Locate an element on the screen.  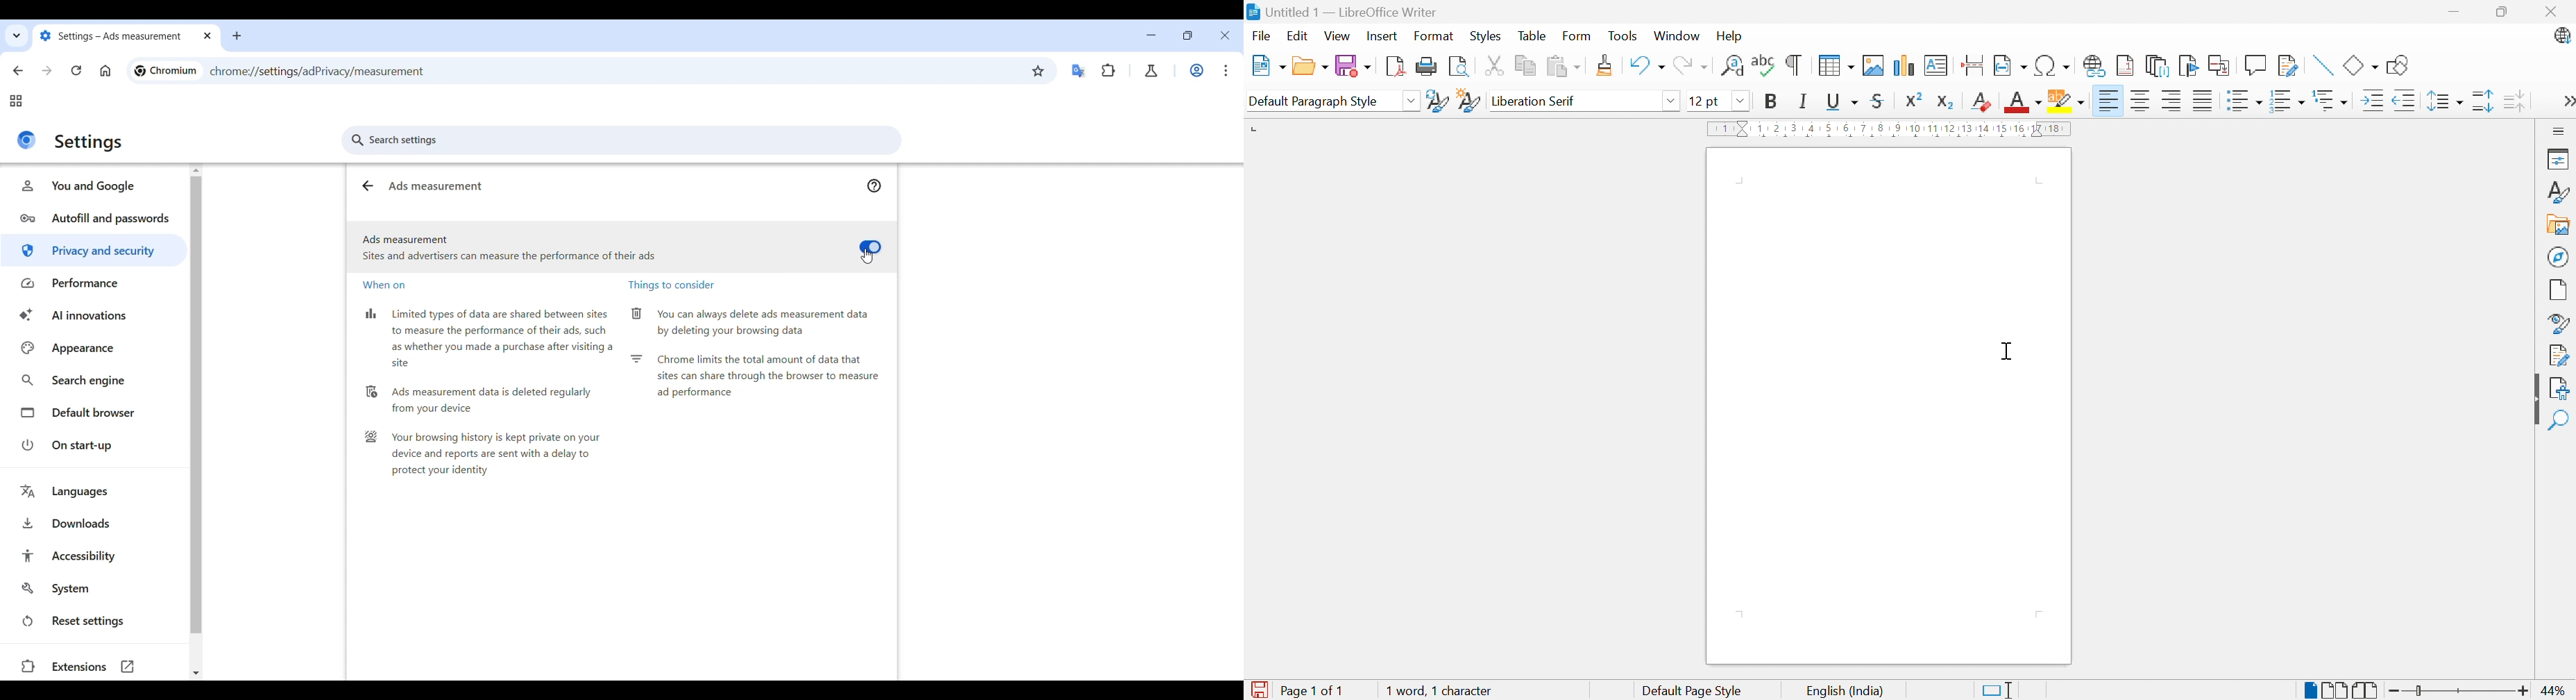
Save is located at coordinates (1354, 66).